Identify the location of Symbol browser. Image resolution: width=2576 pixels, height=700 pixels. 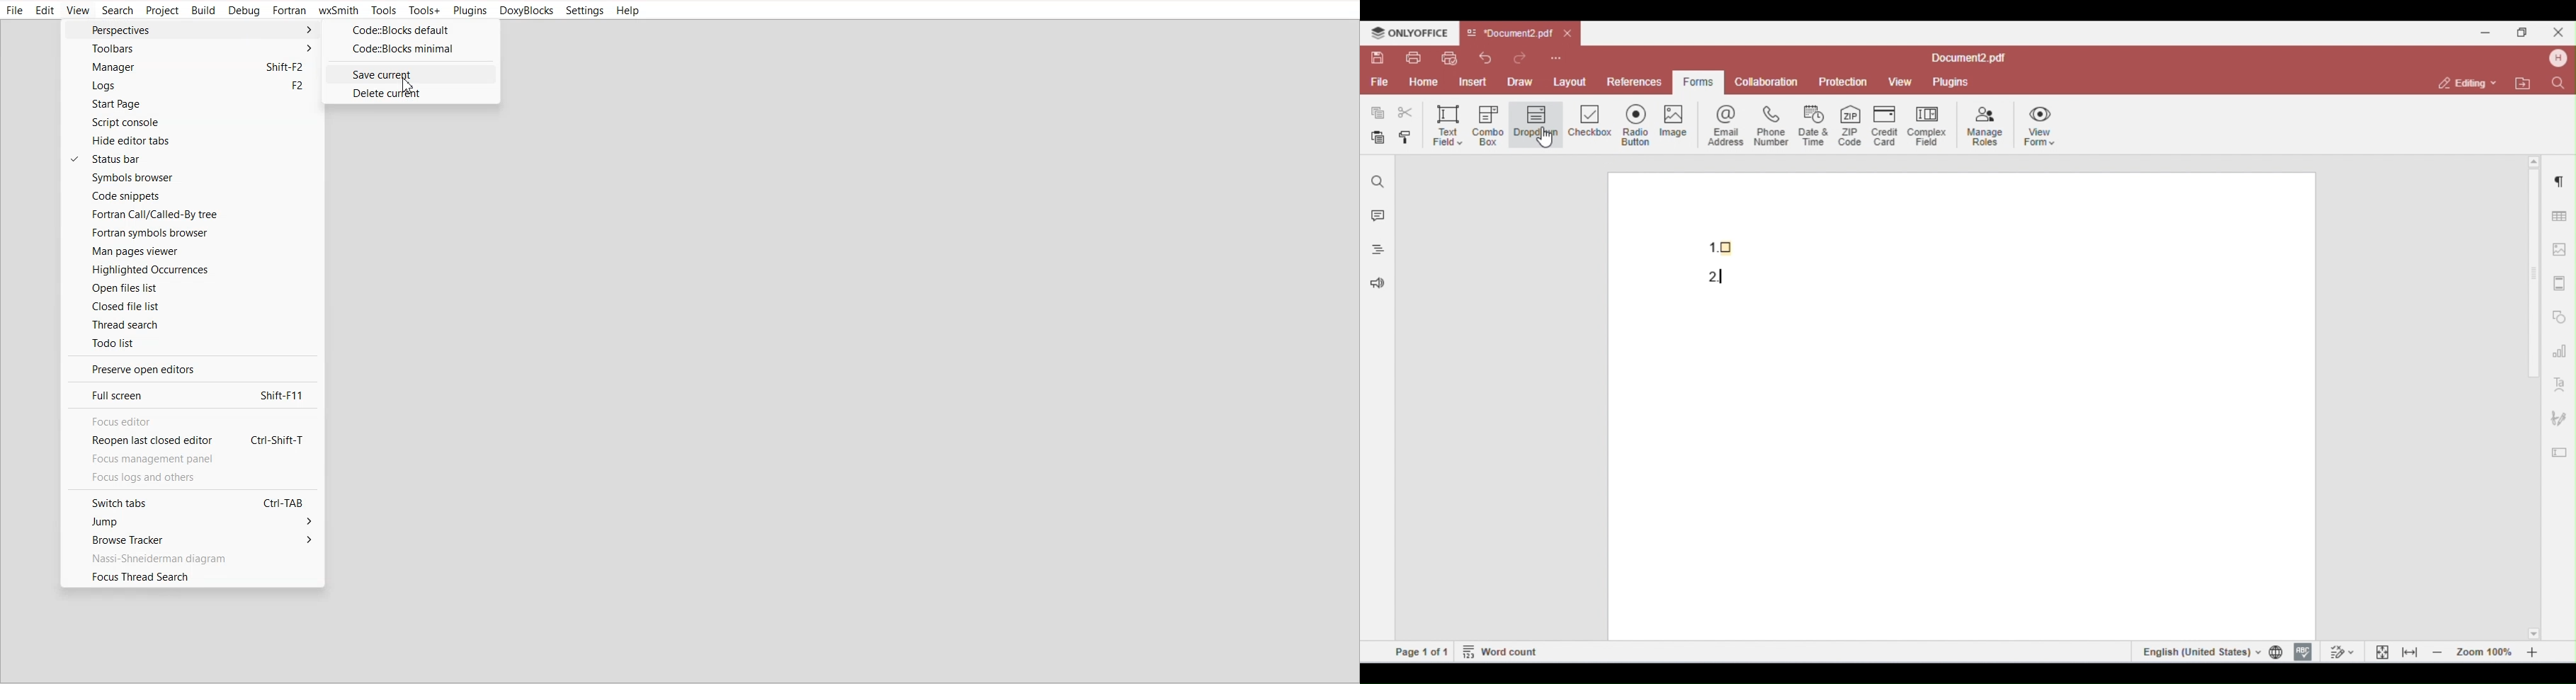
(191, 178).